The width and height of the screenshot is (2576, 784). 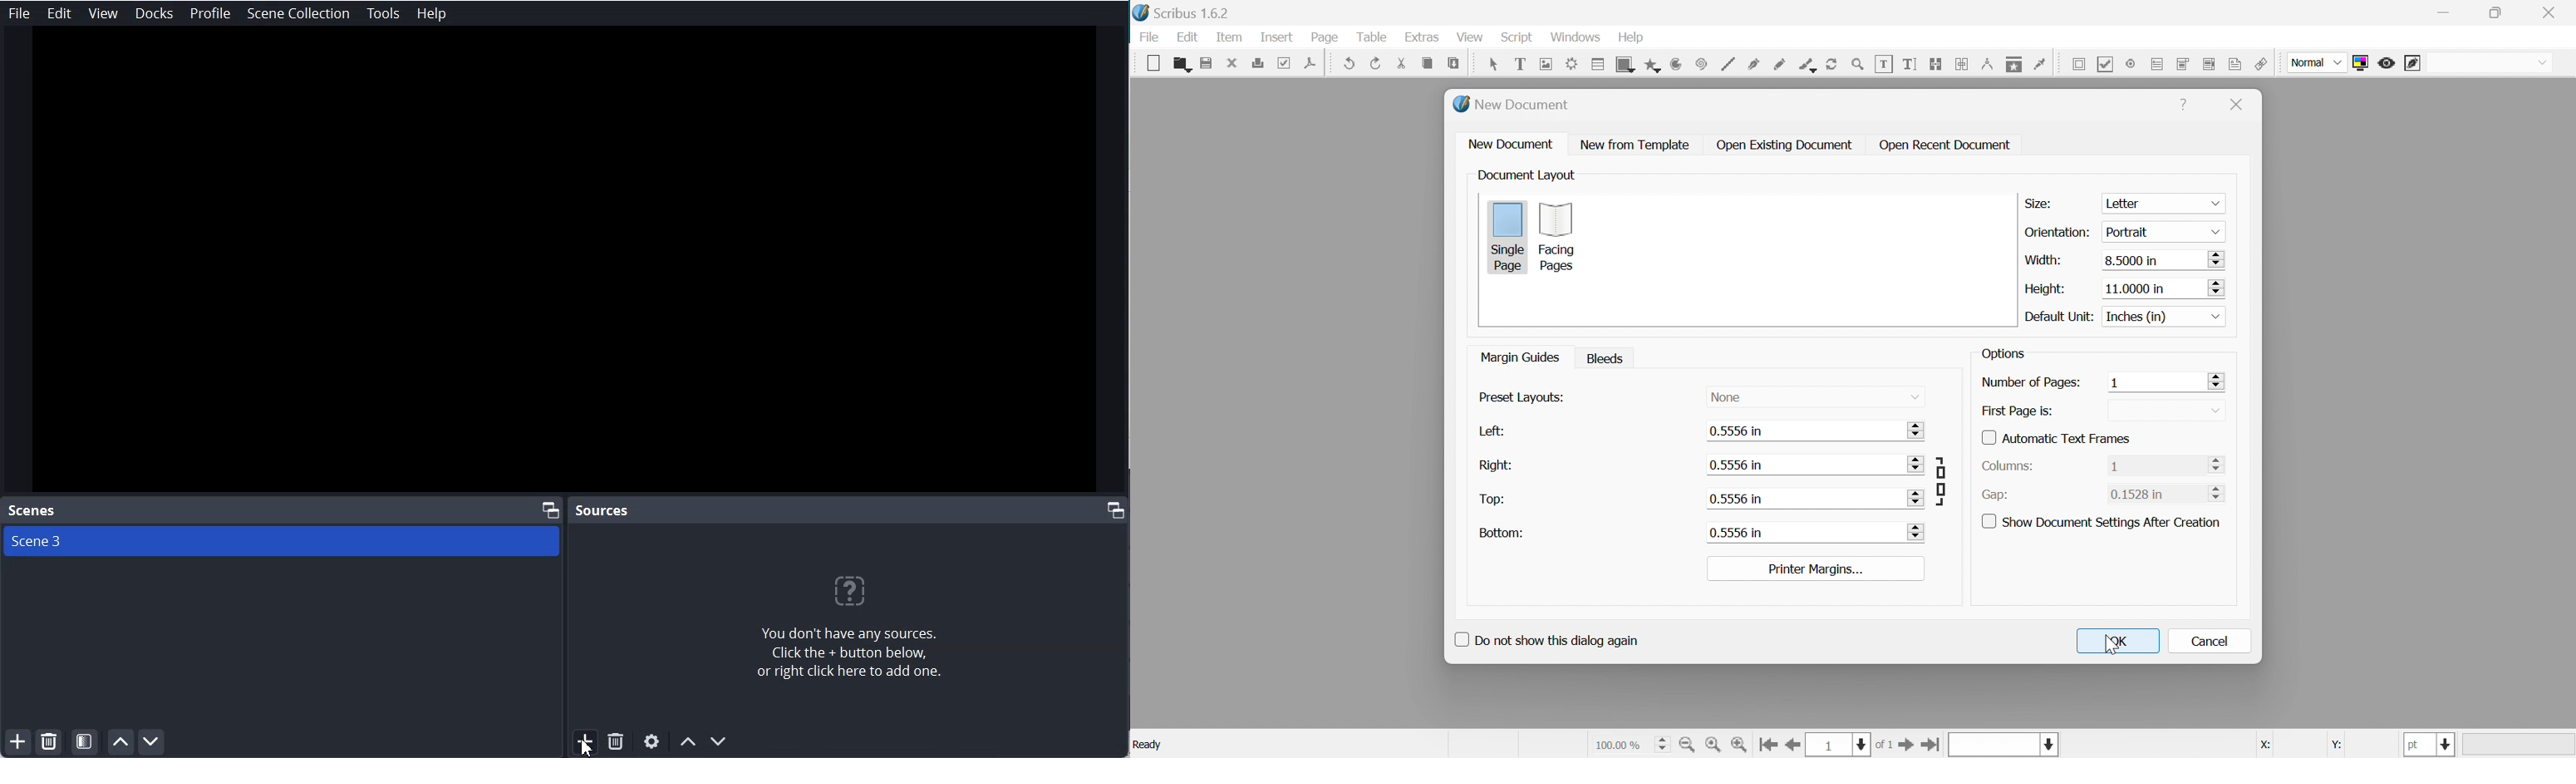 I want to click on eye dropper, so click(x=2042, y=65).